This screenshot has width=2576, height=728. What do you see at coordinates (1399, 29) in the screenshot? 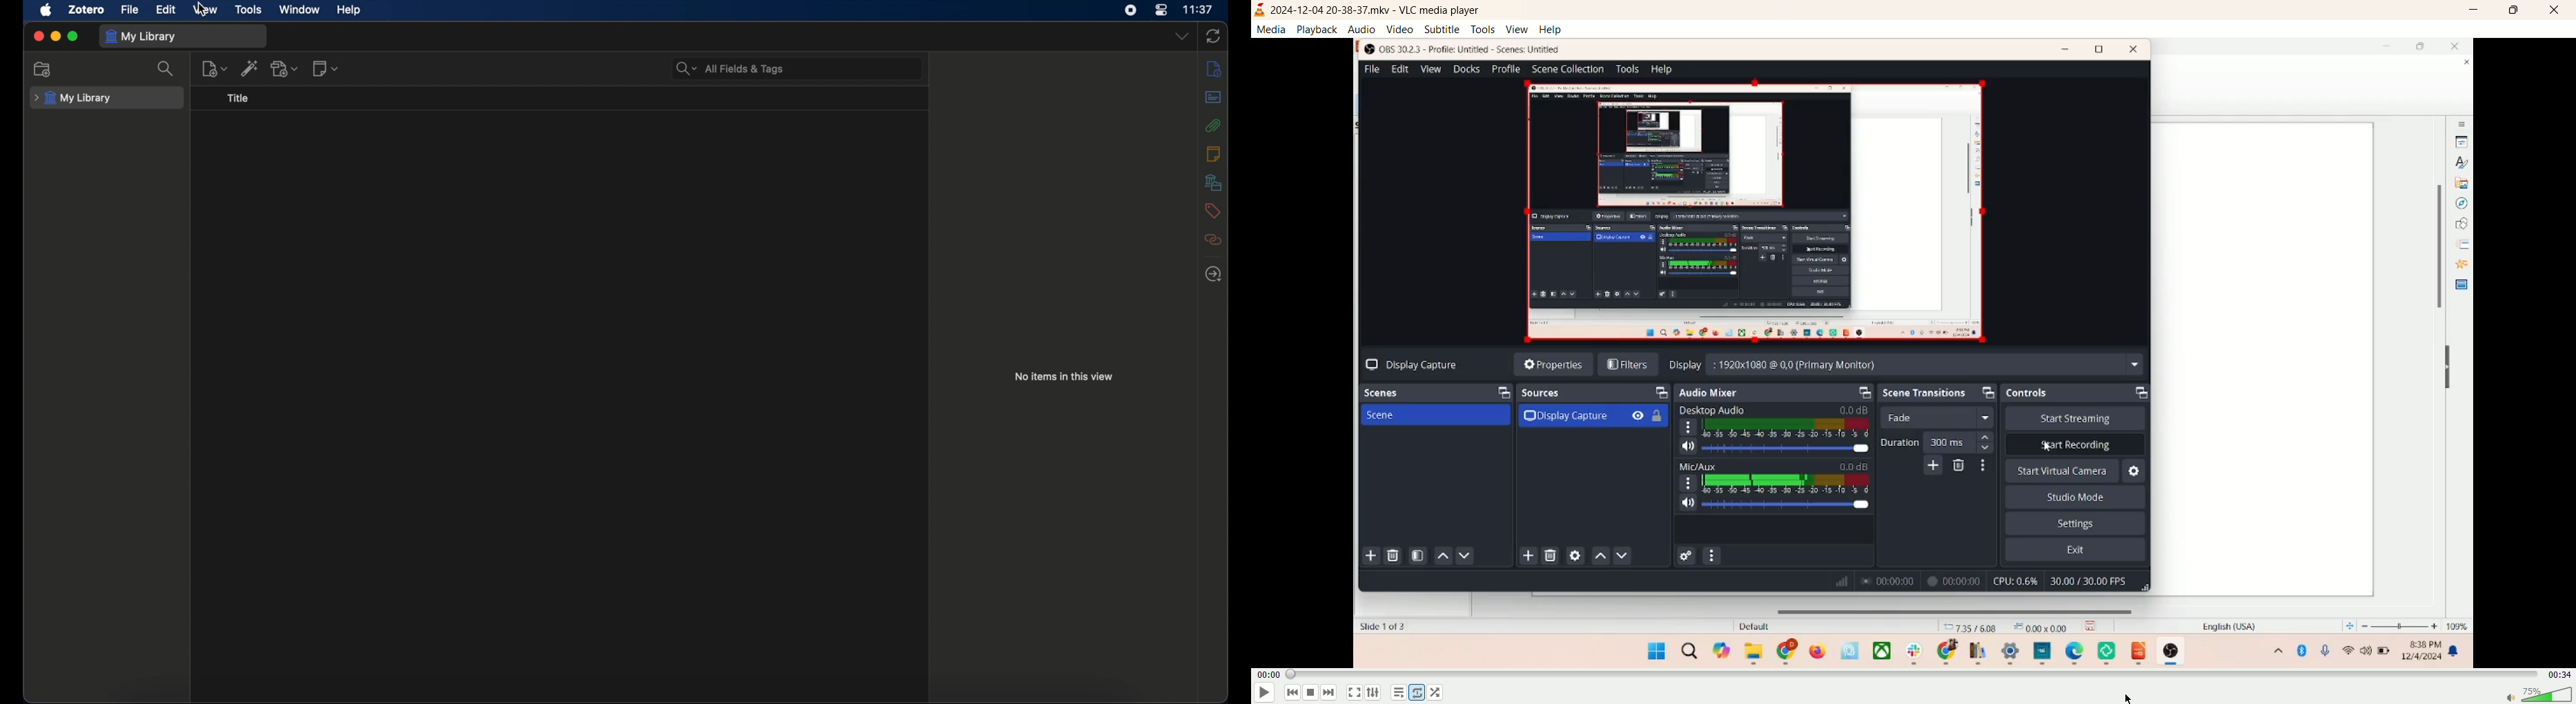
I see `video` at bounding box center [1399, 29].